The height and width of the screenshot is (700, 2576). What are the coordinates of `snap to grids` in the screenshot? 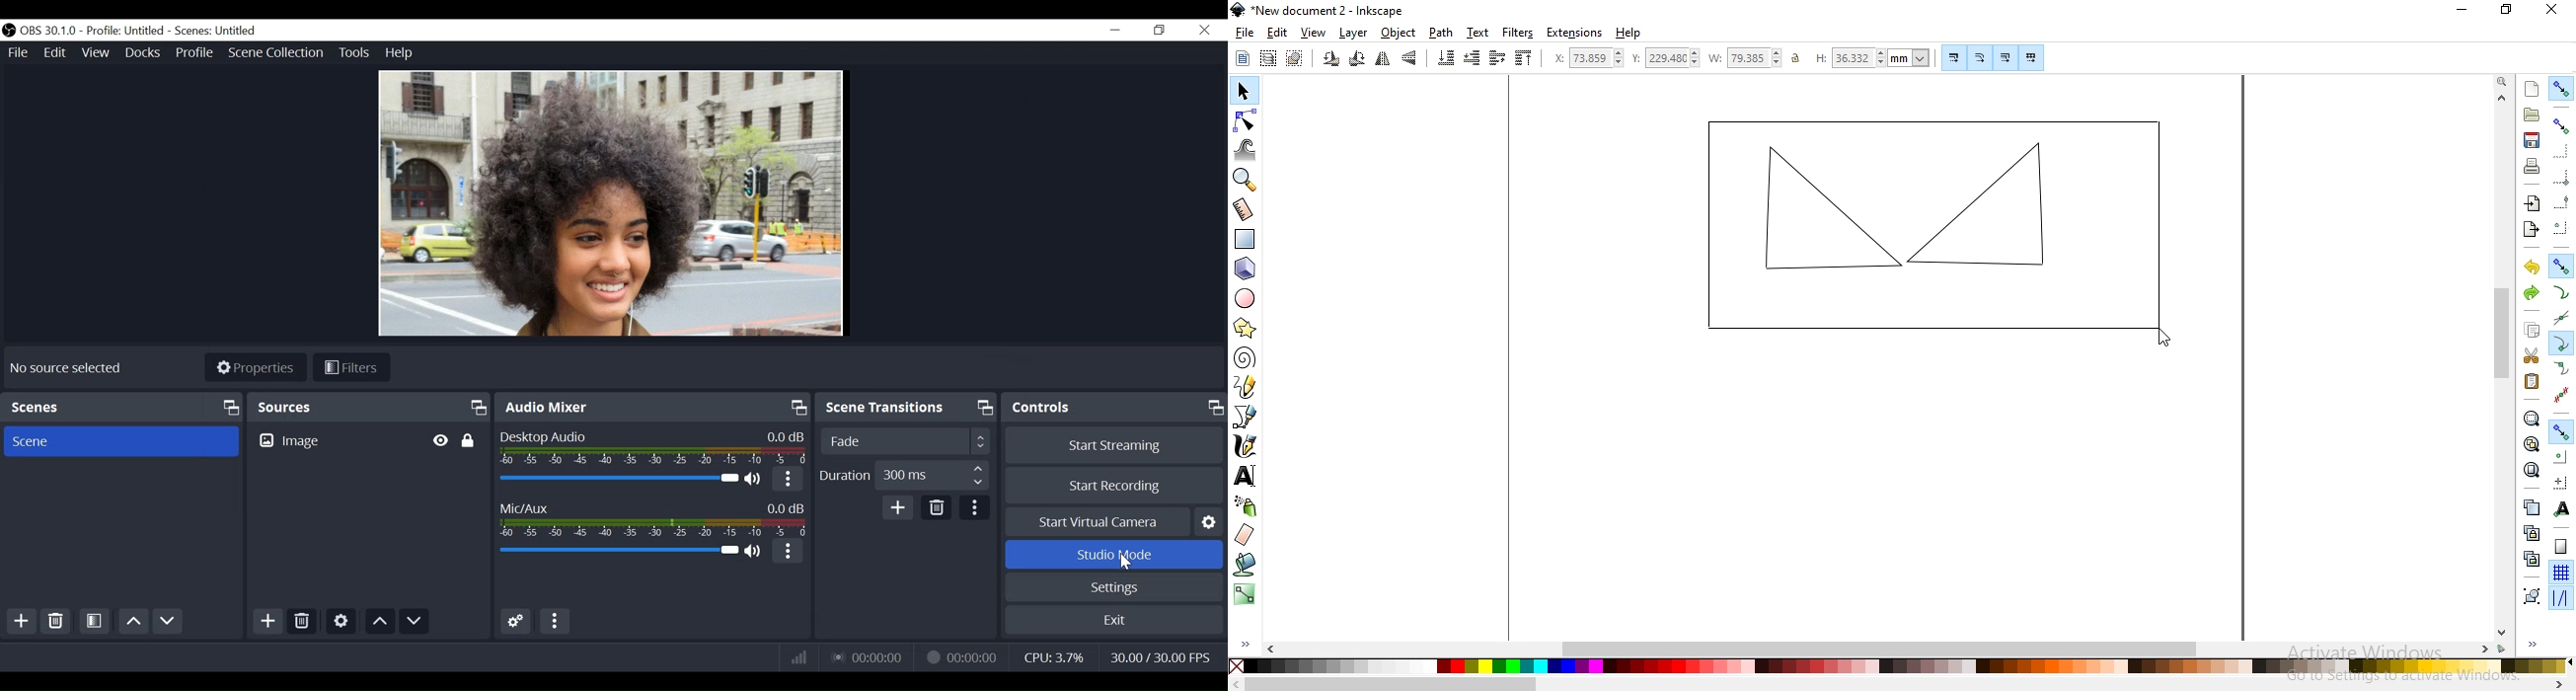 It's located at (2561, 573).